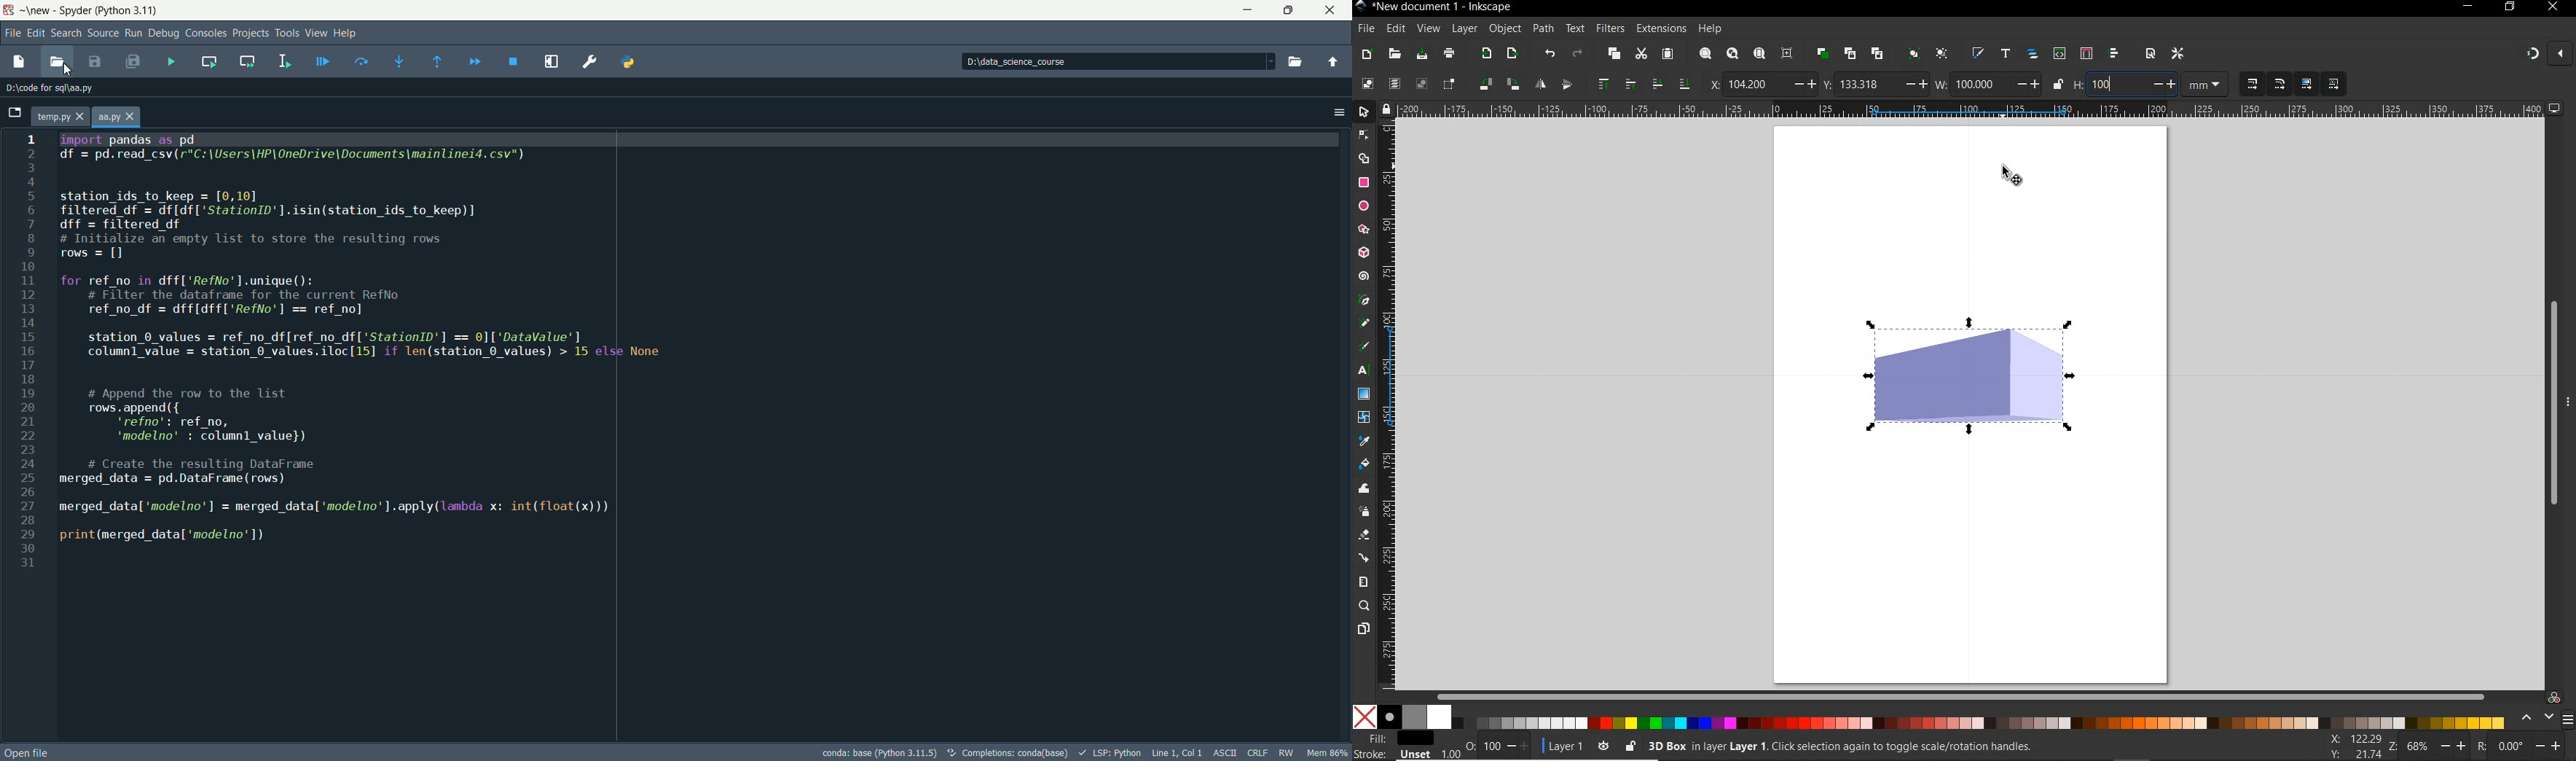  I want to click on View menu, so click(316, 32).